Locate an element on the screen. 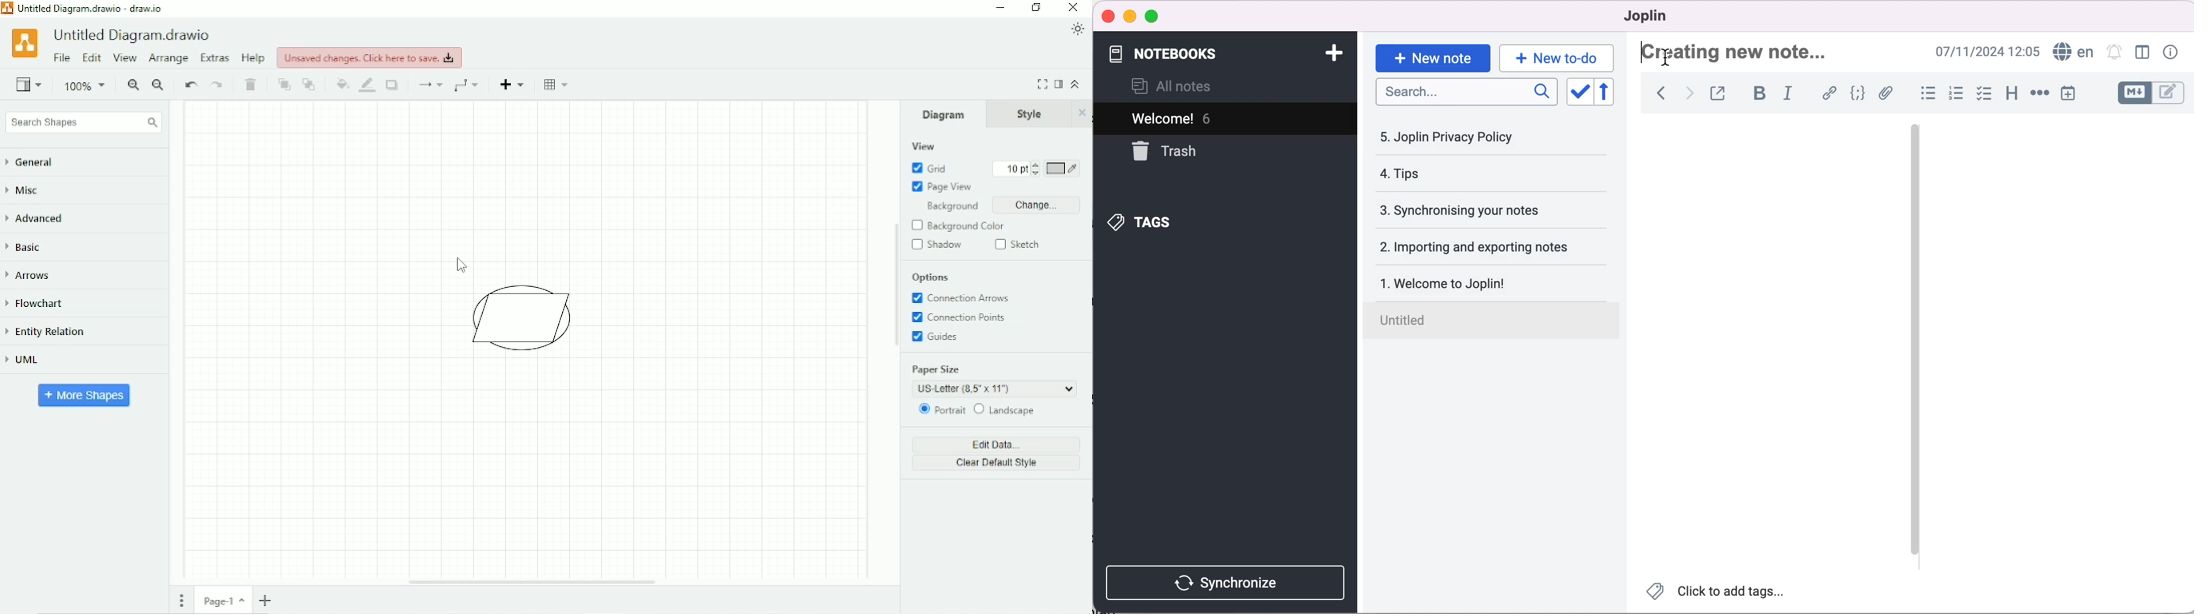 The width and height of the screenshot is (2212, 616). Shadow is located at coordinates (394, 85).